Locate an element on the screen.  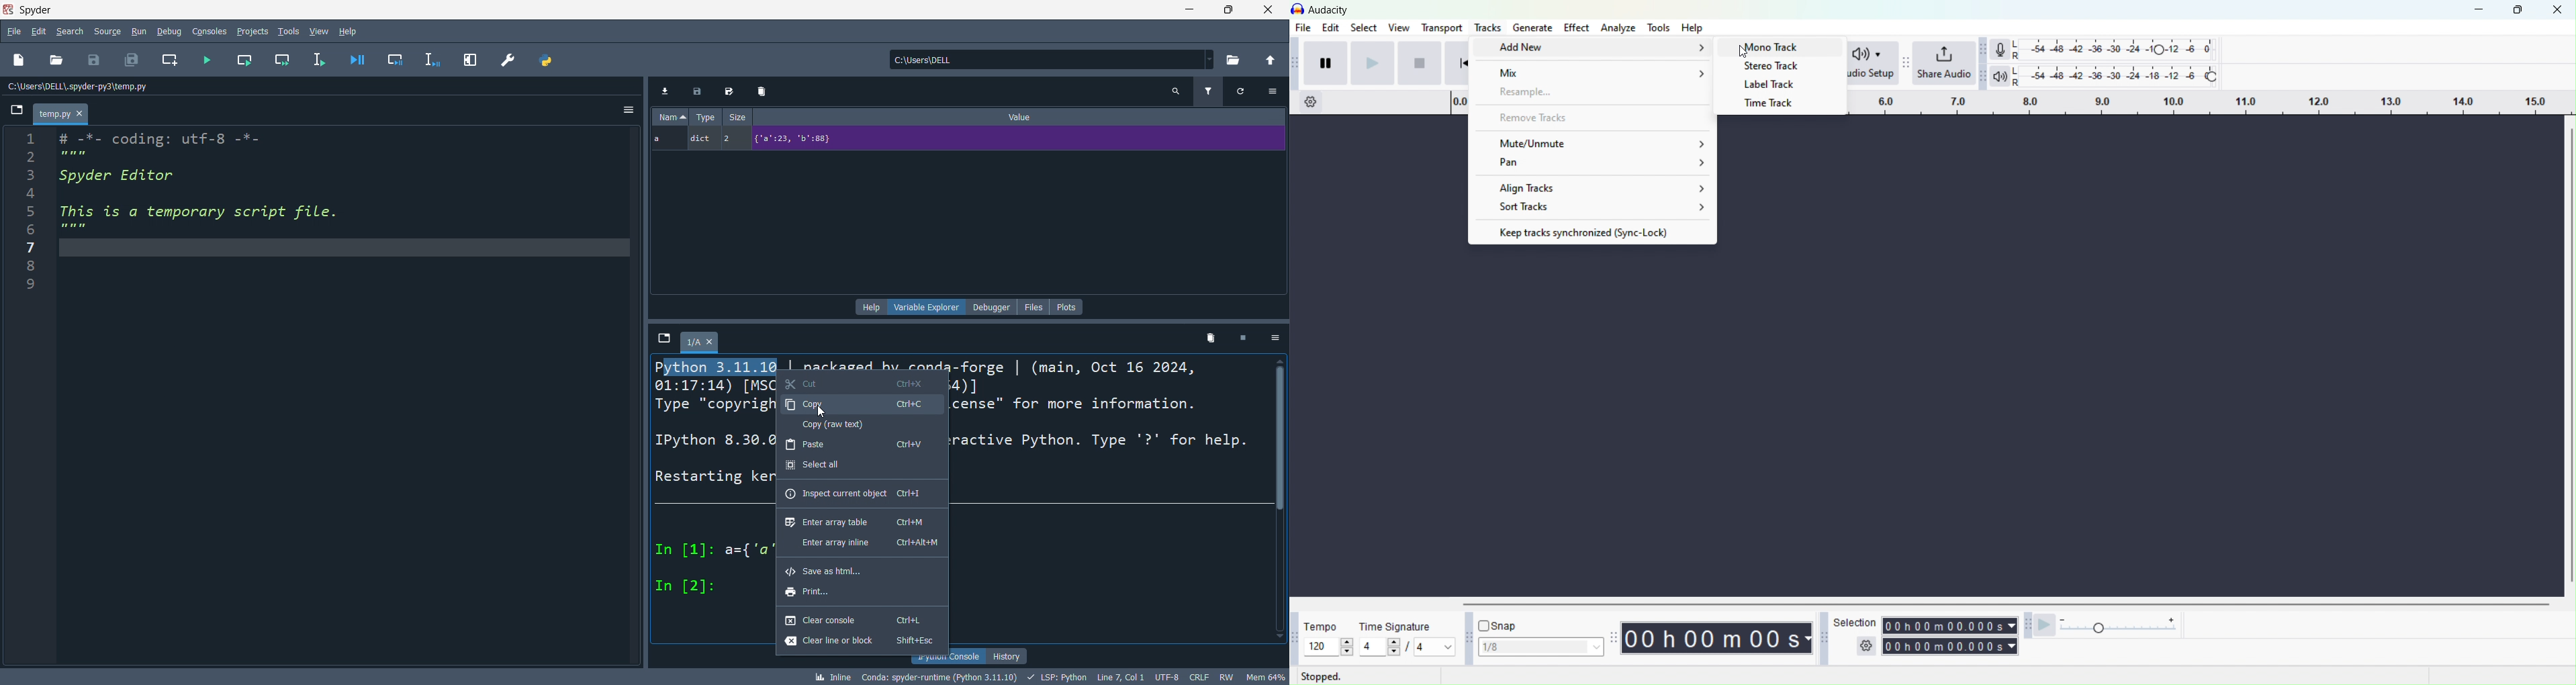
Skip to start is located at coordinates (1456, 62).